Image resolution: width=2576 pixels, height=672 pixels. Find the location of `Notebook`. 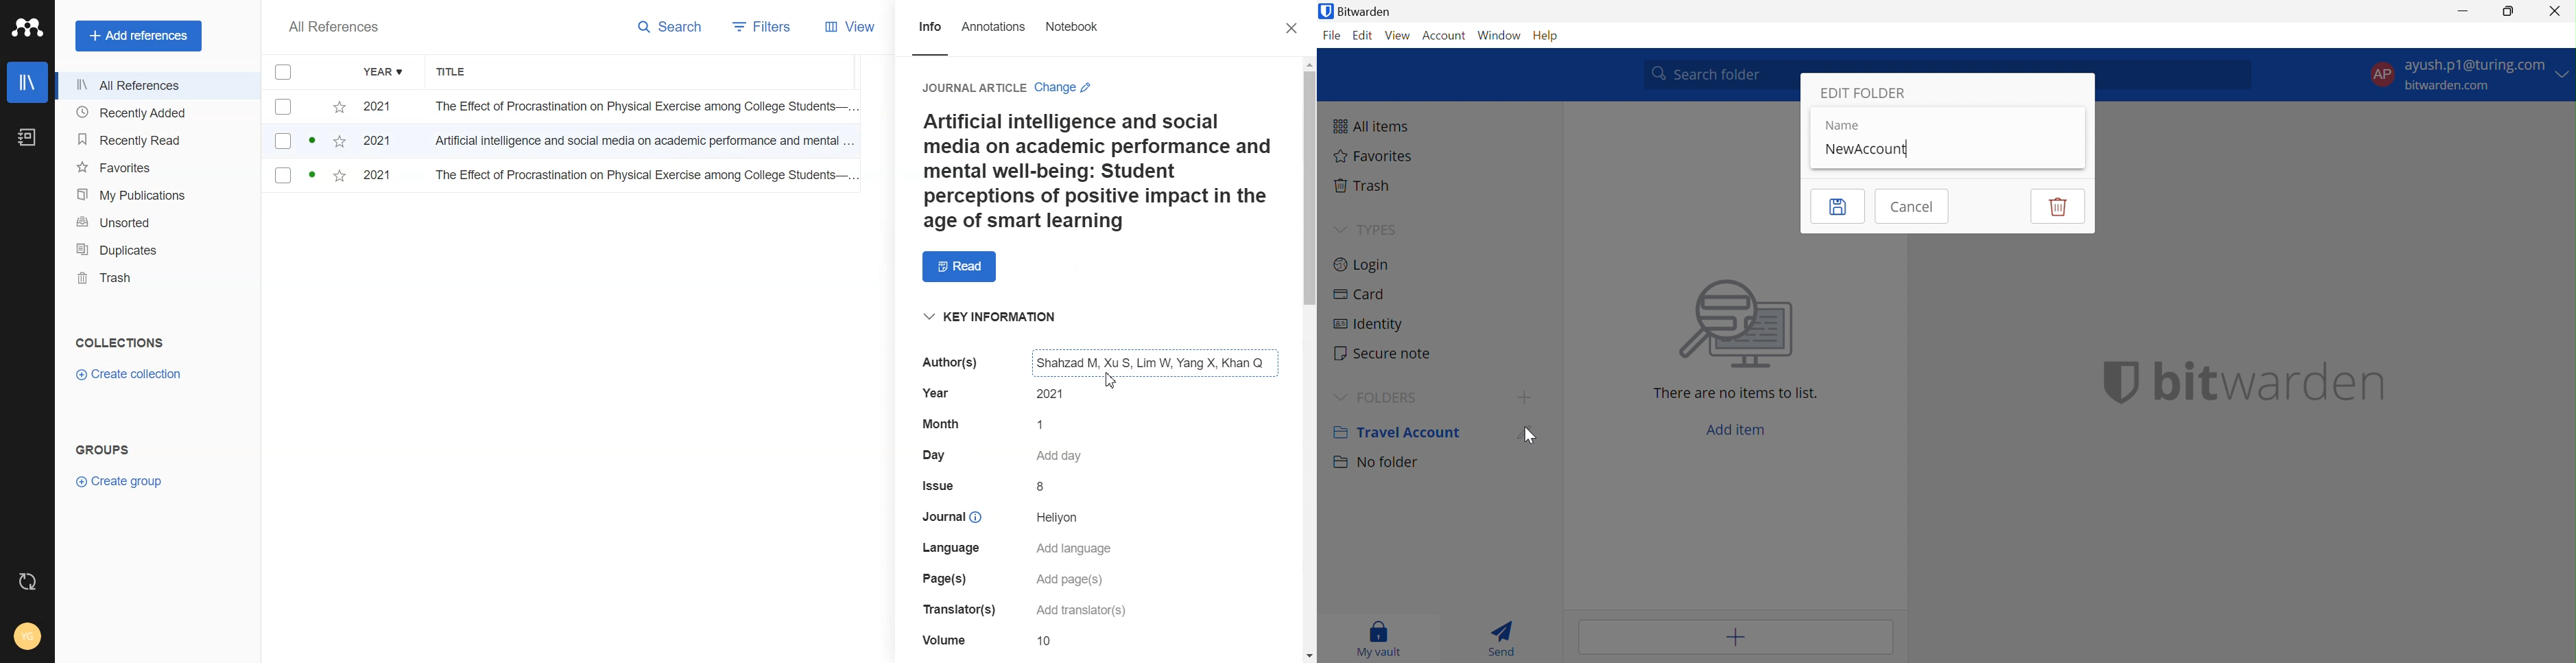

Notebook is located at coordinates (27, 138).